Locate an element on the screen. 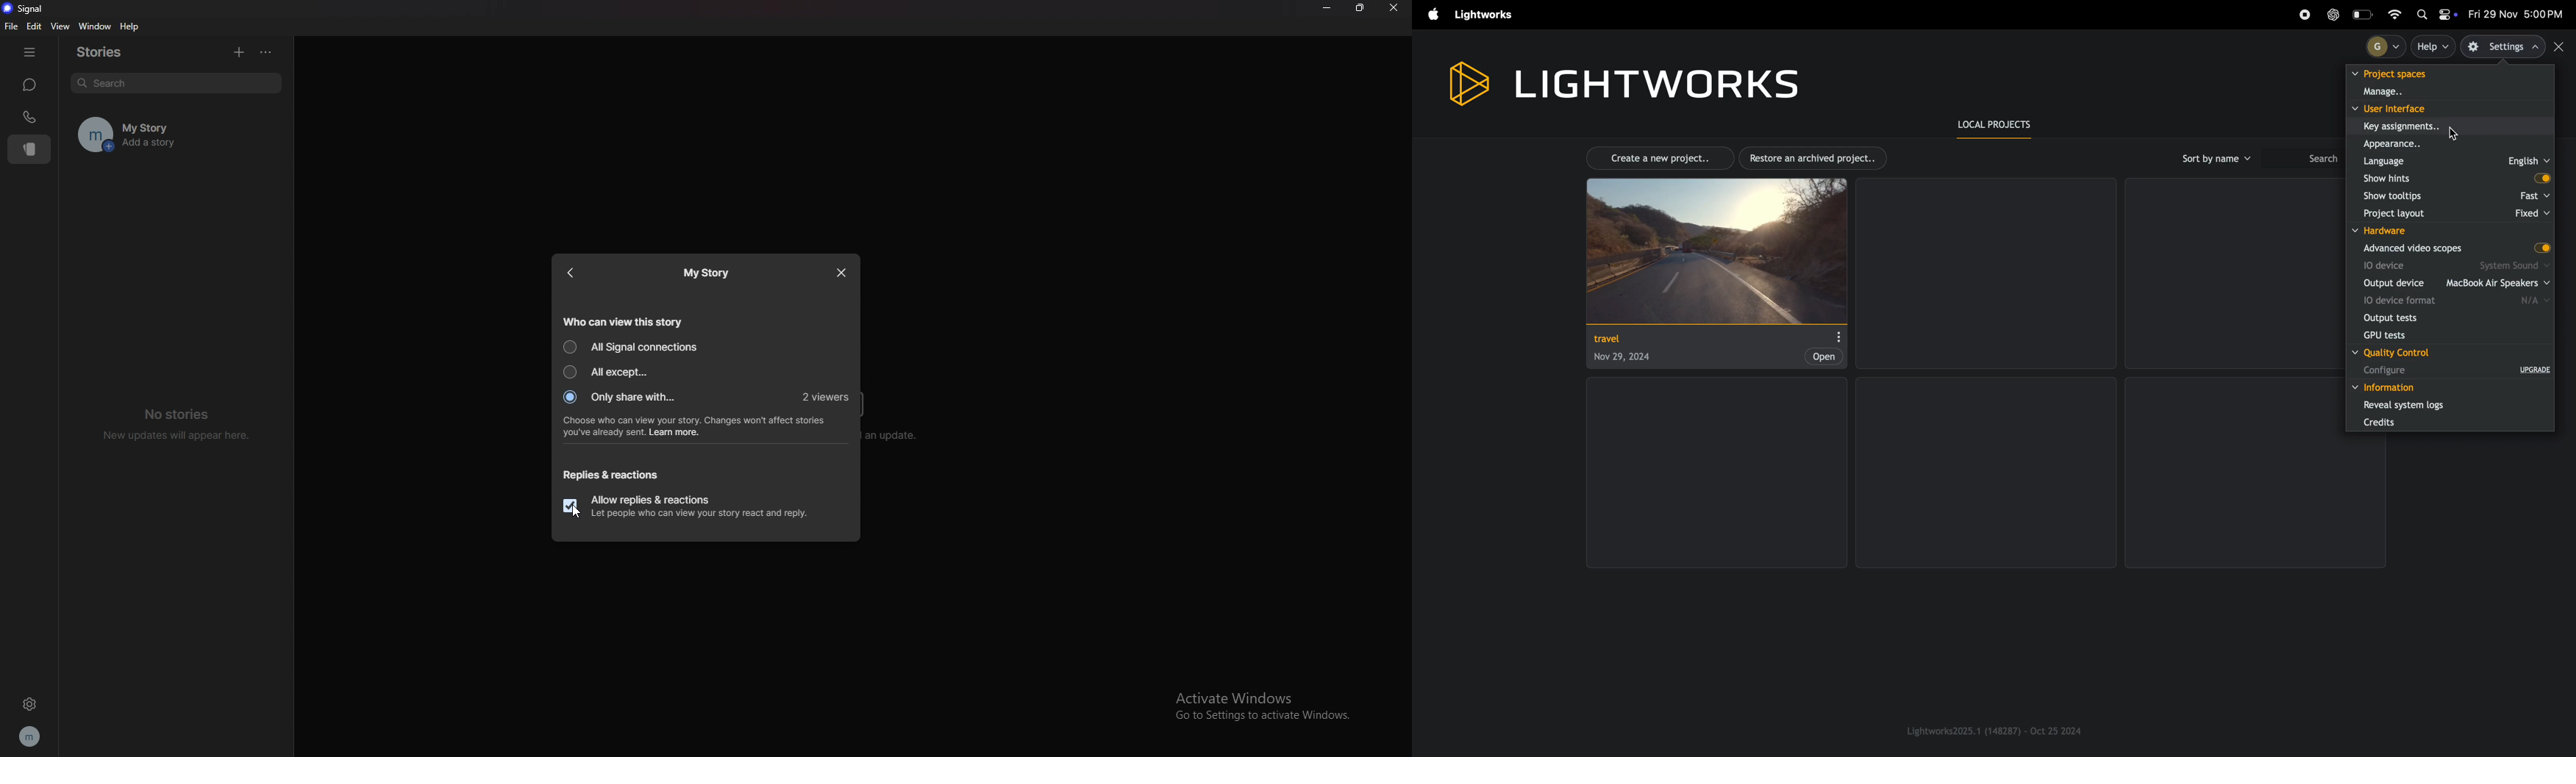 The height and width of the screenshot is (784, 2576). light works is located at coordinates (1622, 81).